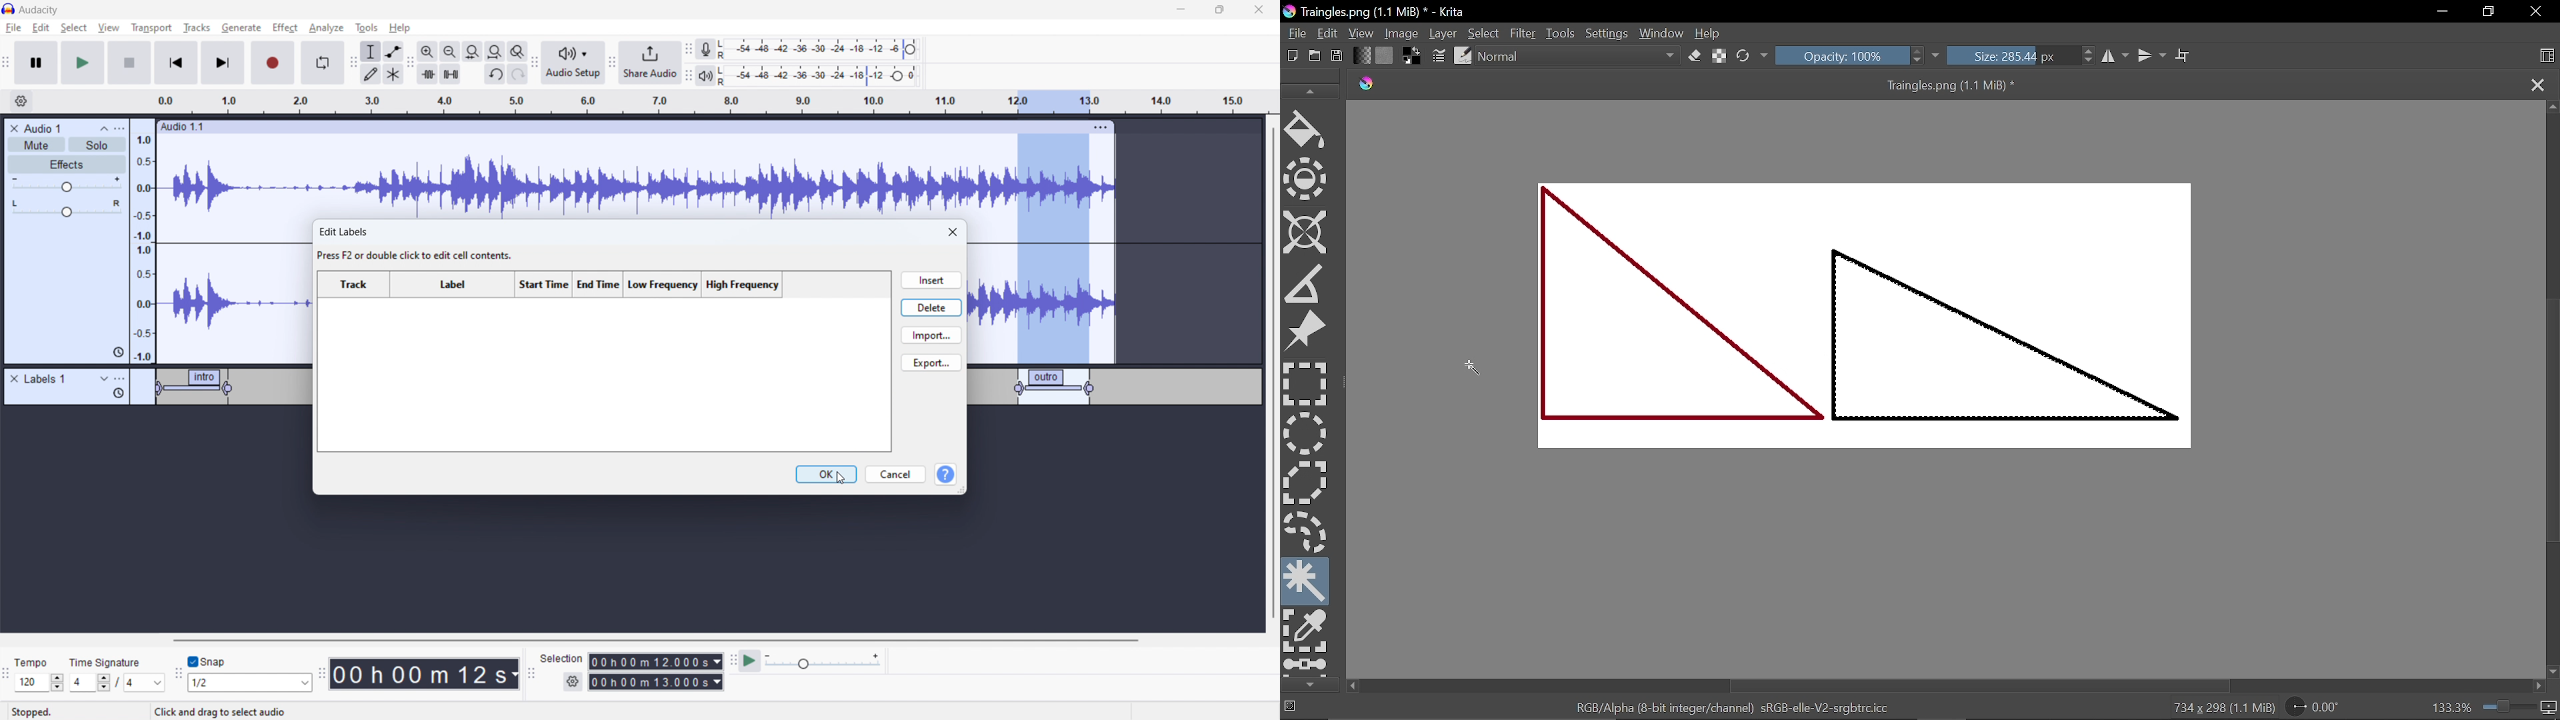 The image size is (2576, 728). Describe the element at coordinates (1952, 85) in the screenshot. I see `Traingles.png (960.0 KiB) *` at that location.